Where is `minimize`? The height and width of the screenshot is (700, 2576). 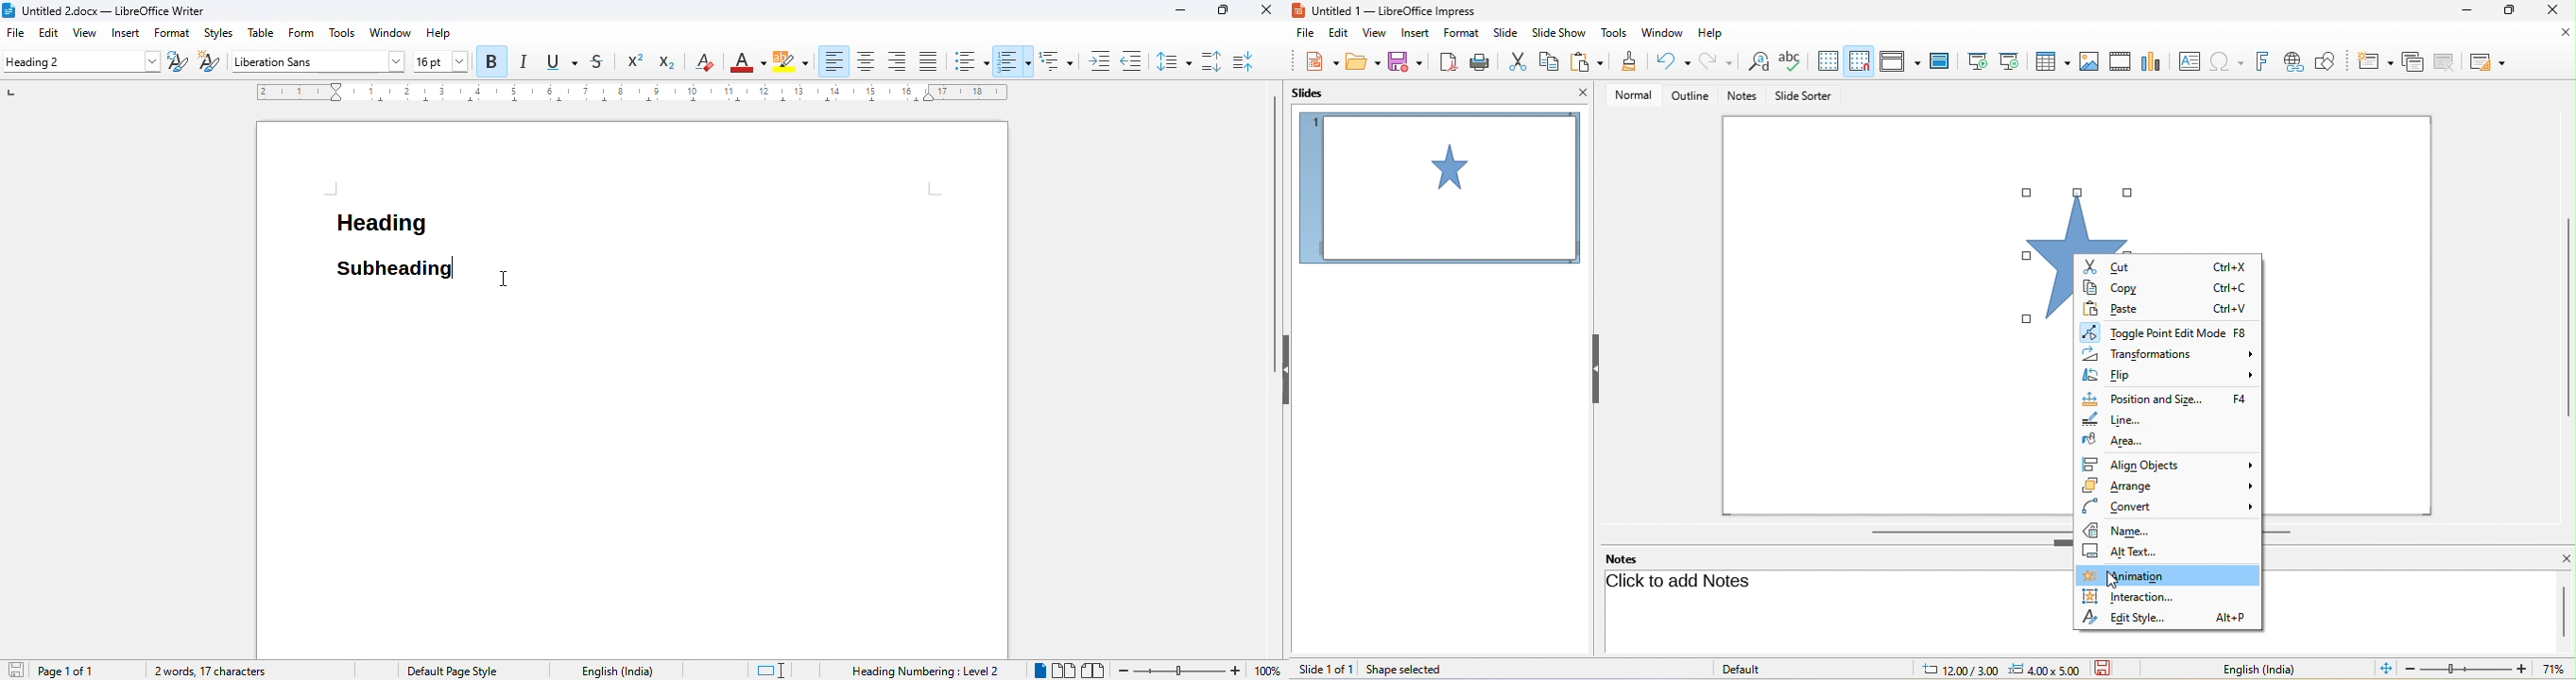 minimize is located at coordinates (2470, 9).